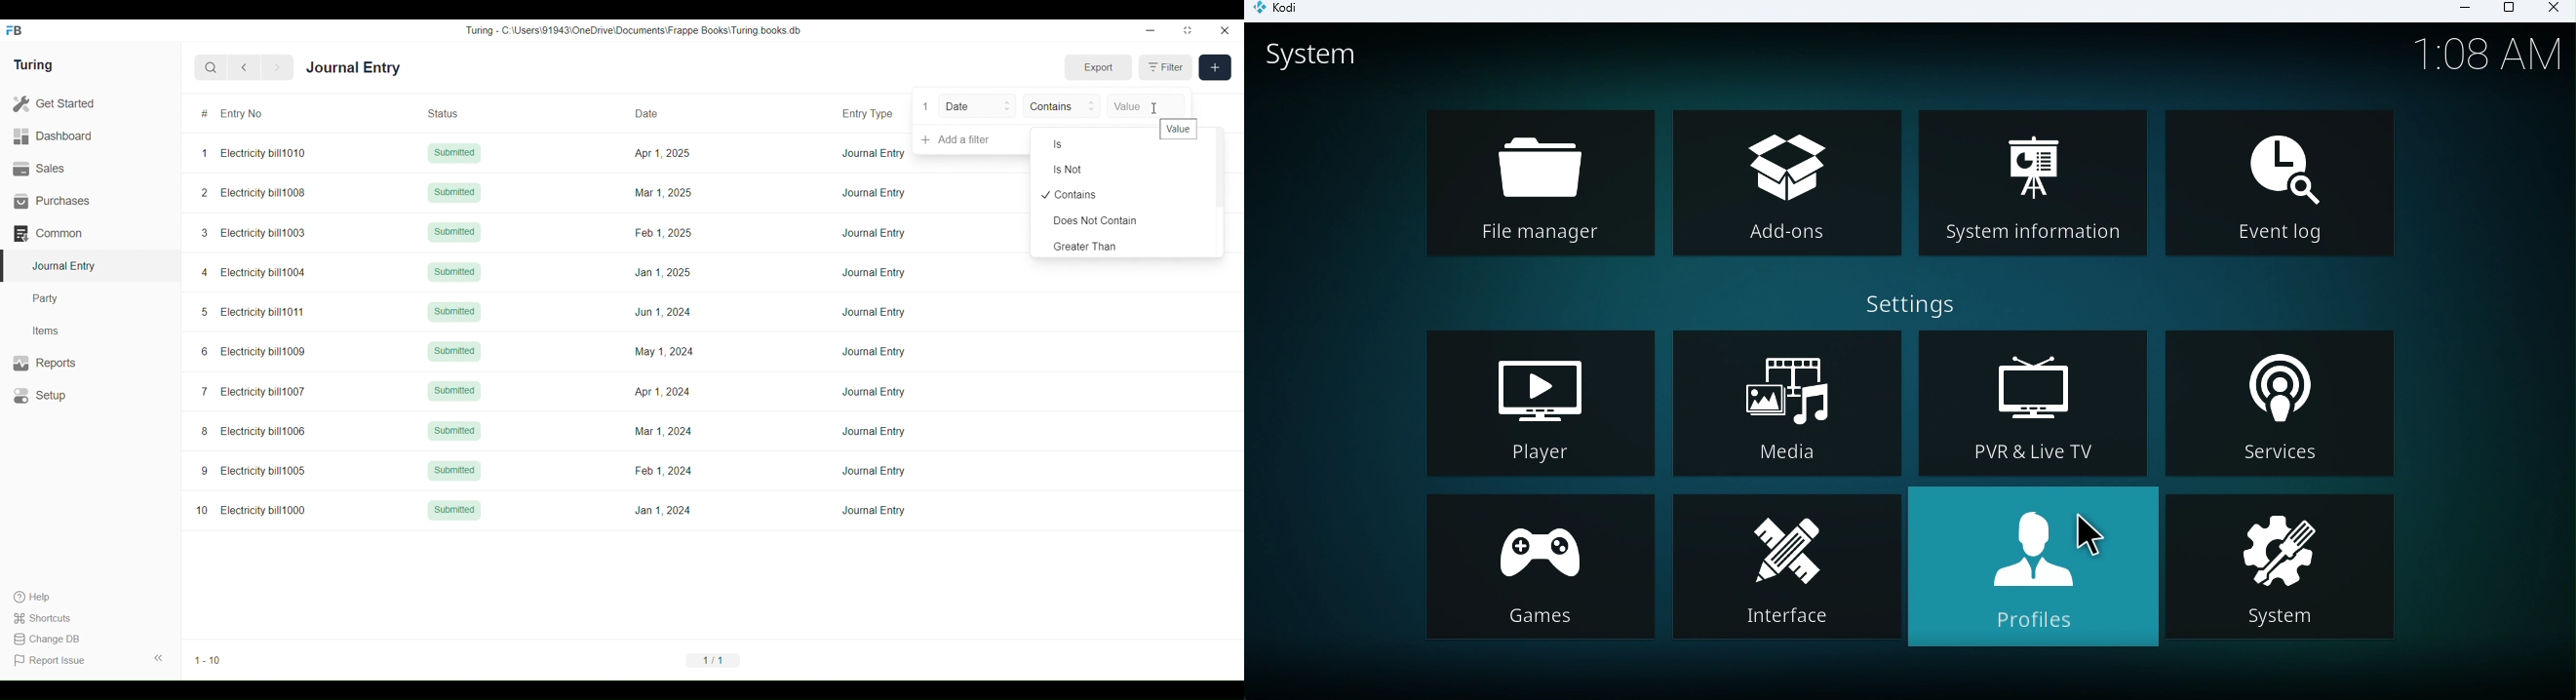 The height and width of the screenshot is (700, 2576). What do you see at coordinates (1151, 30) in the screenshot?
I see `Minimize` at bounding box center [1151, 30].